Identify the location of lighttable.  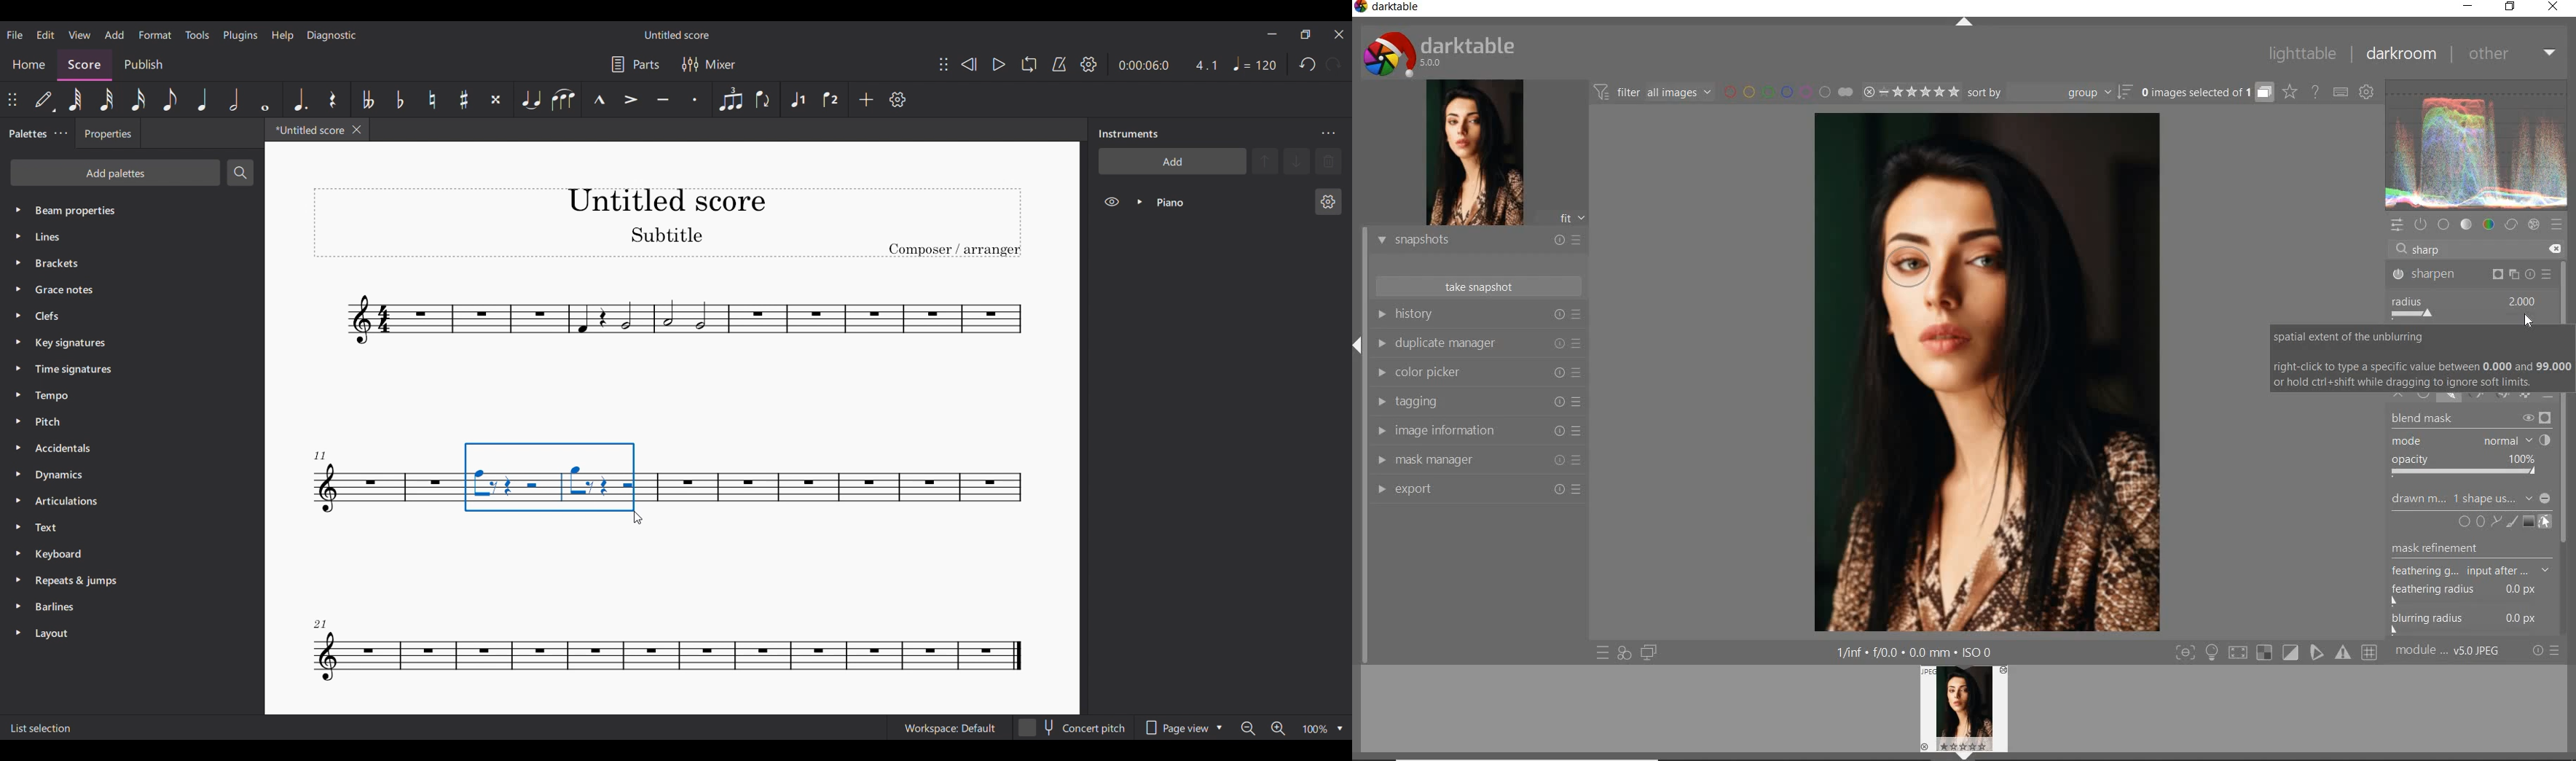
(2302, 55).